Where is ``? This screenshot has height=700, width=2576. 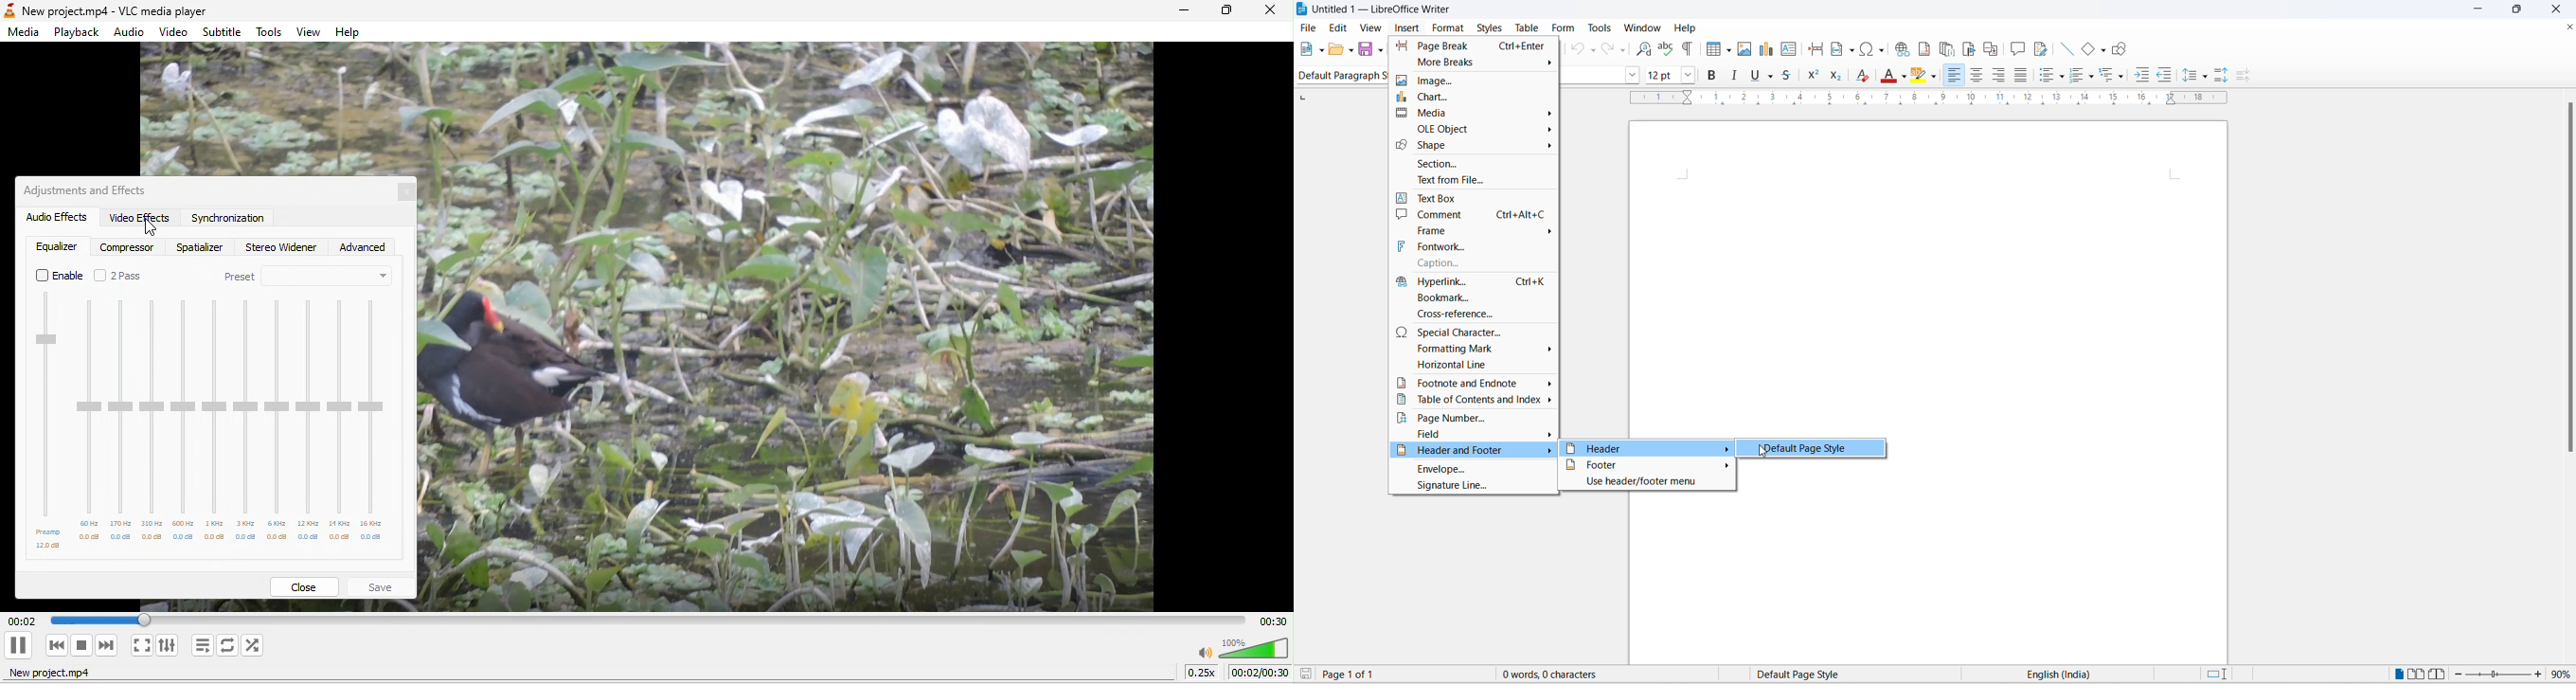  is located at coordinates (2560, 8).